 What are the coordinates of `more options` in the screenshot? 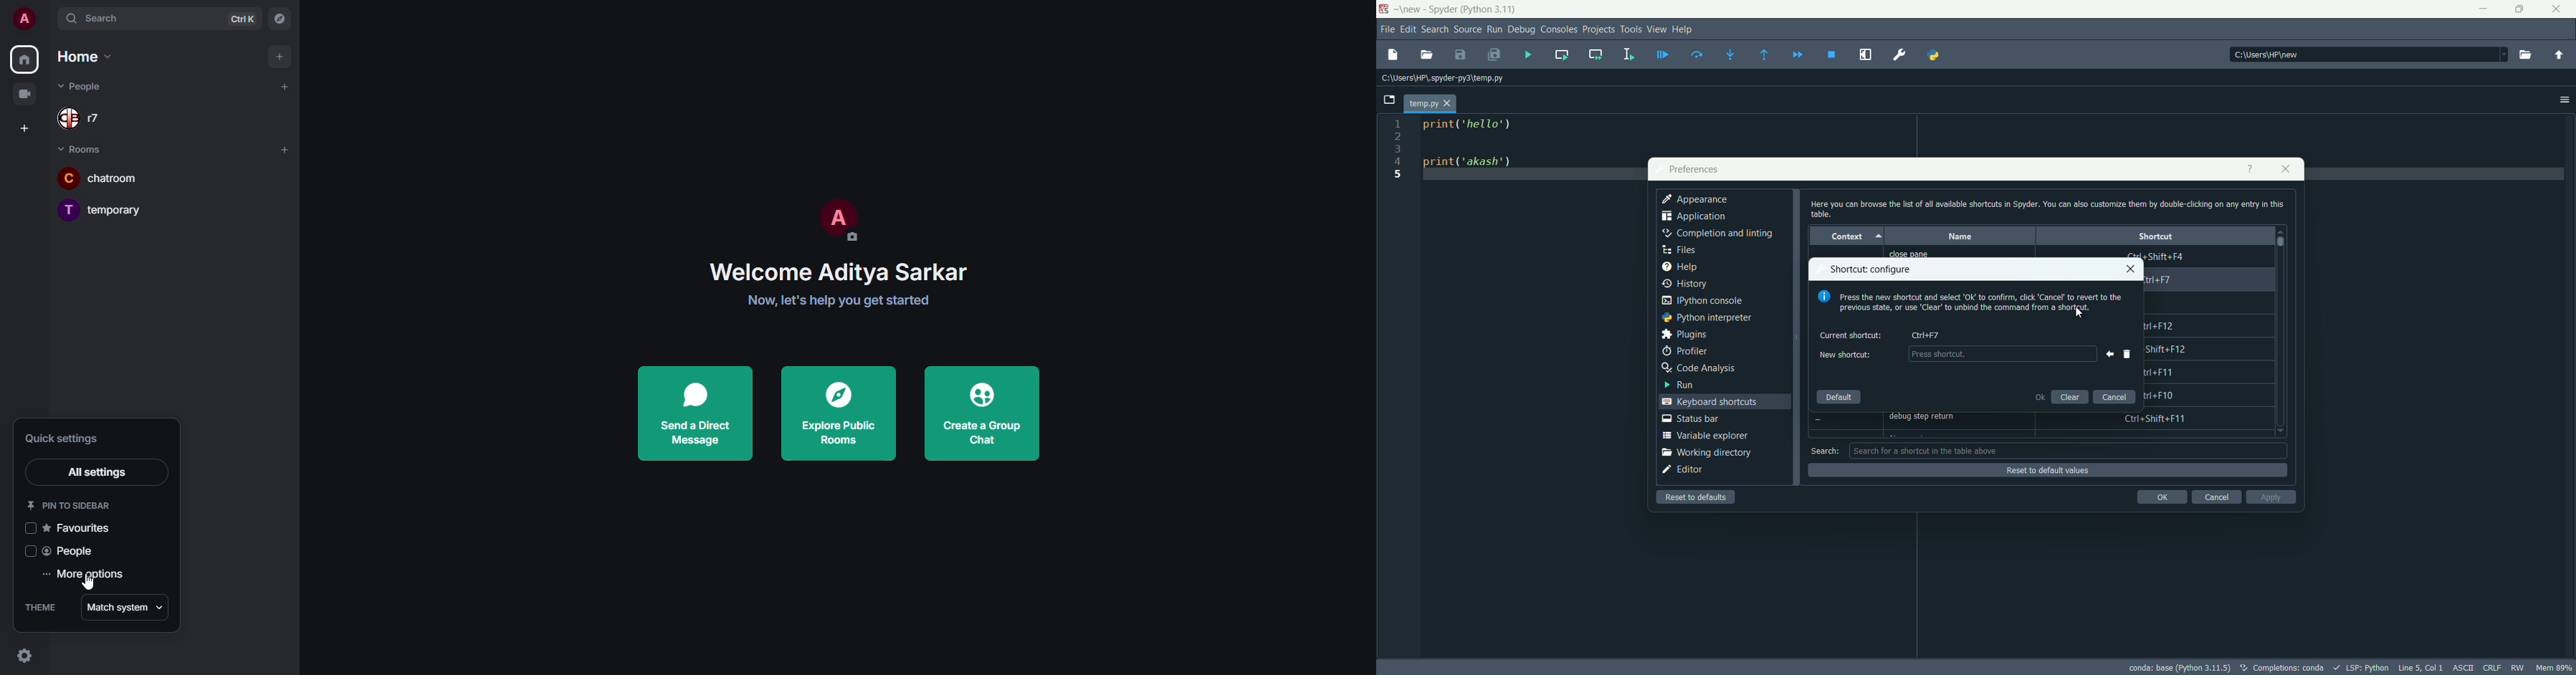 It's located at (87, 575).